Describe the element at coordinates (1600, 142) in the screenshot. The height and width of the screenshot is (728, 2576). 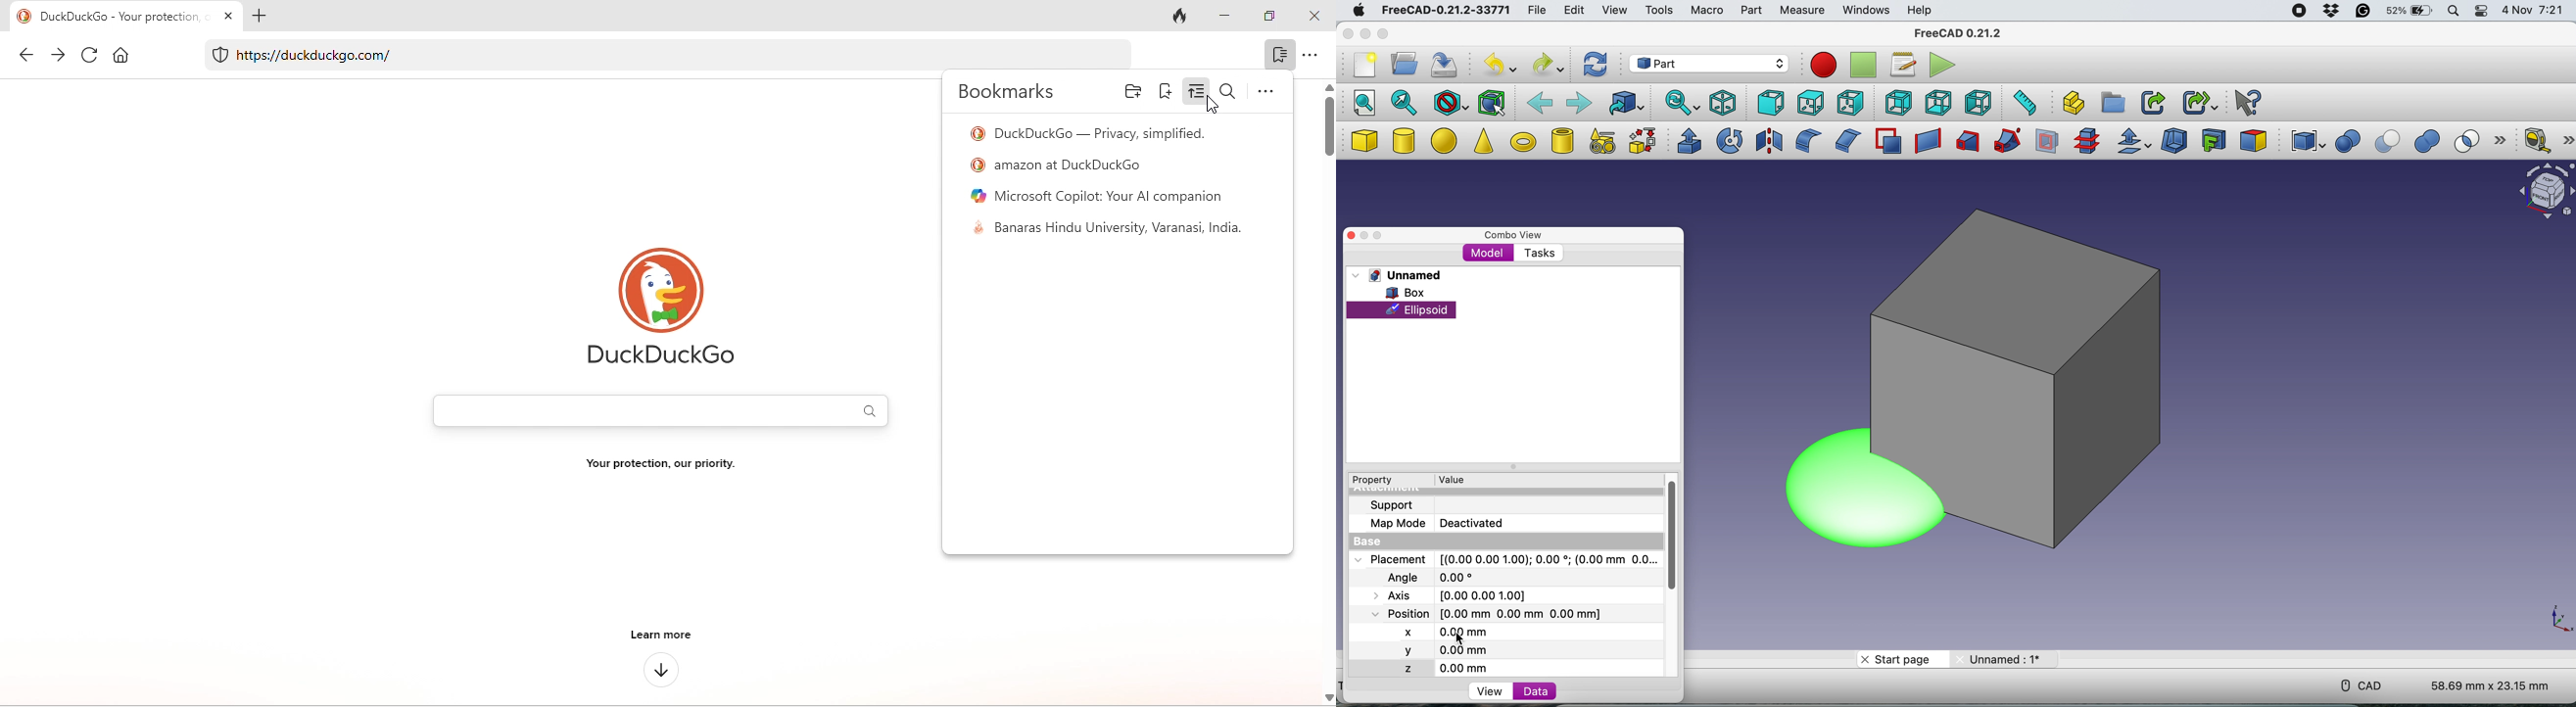
I see `create primitives` at that location.